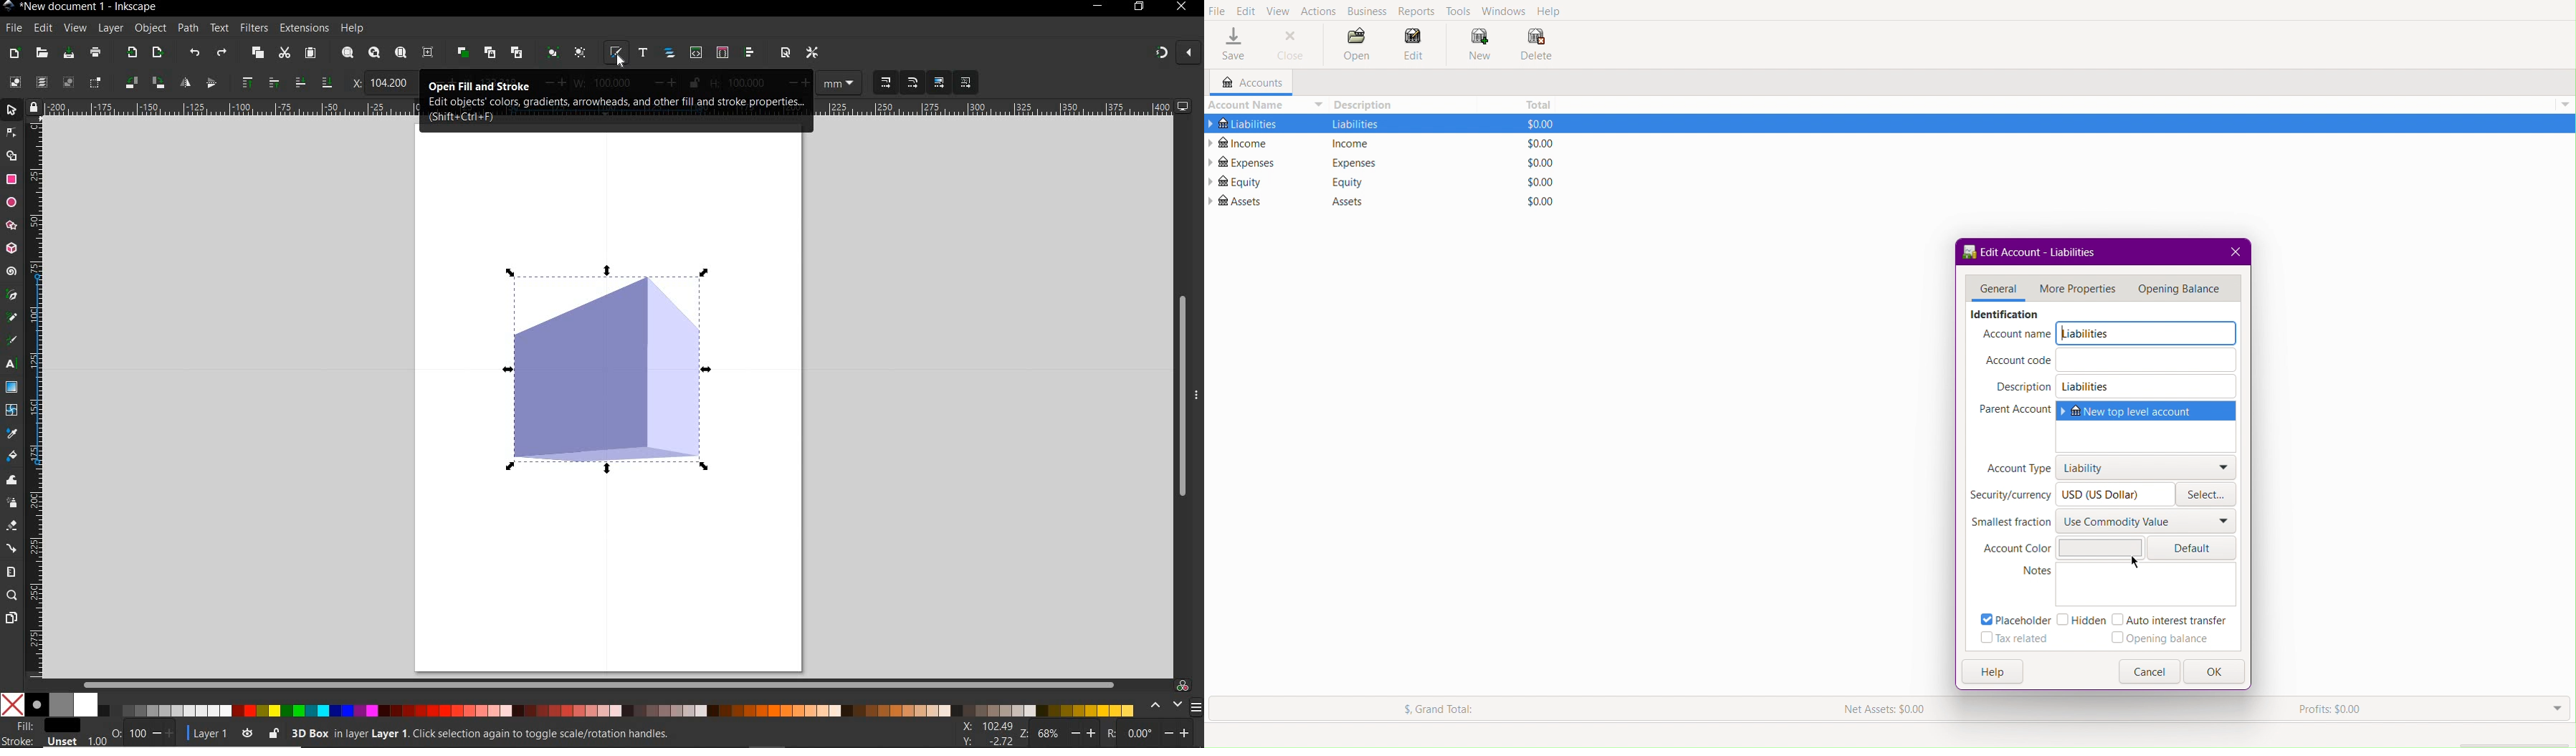 Image resolution: width=2576 pixels, height=756 pixels. I want to click on Reports, so click(1419, 11).